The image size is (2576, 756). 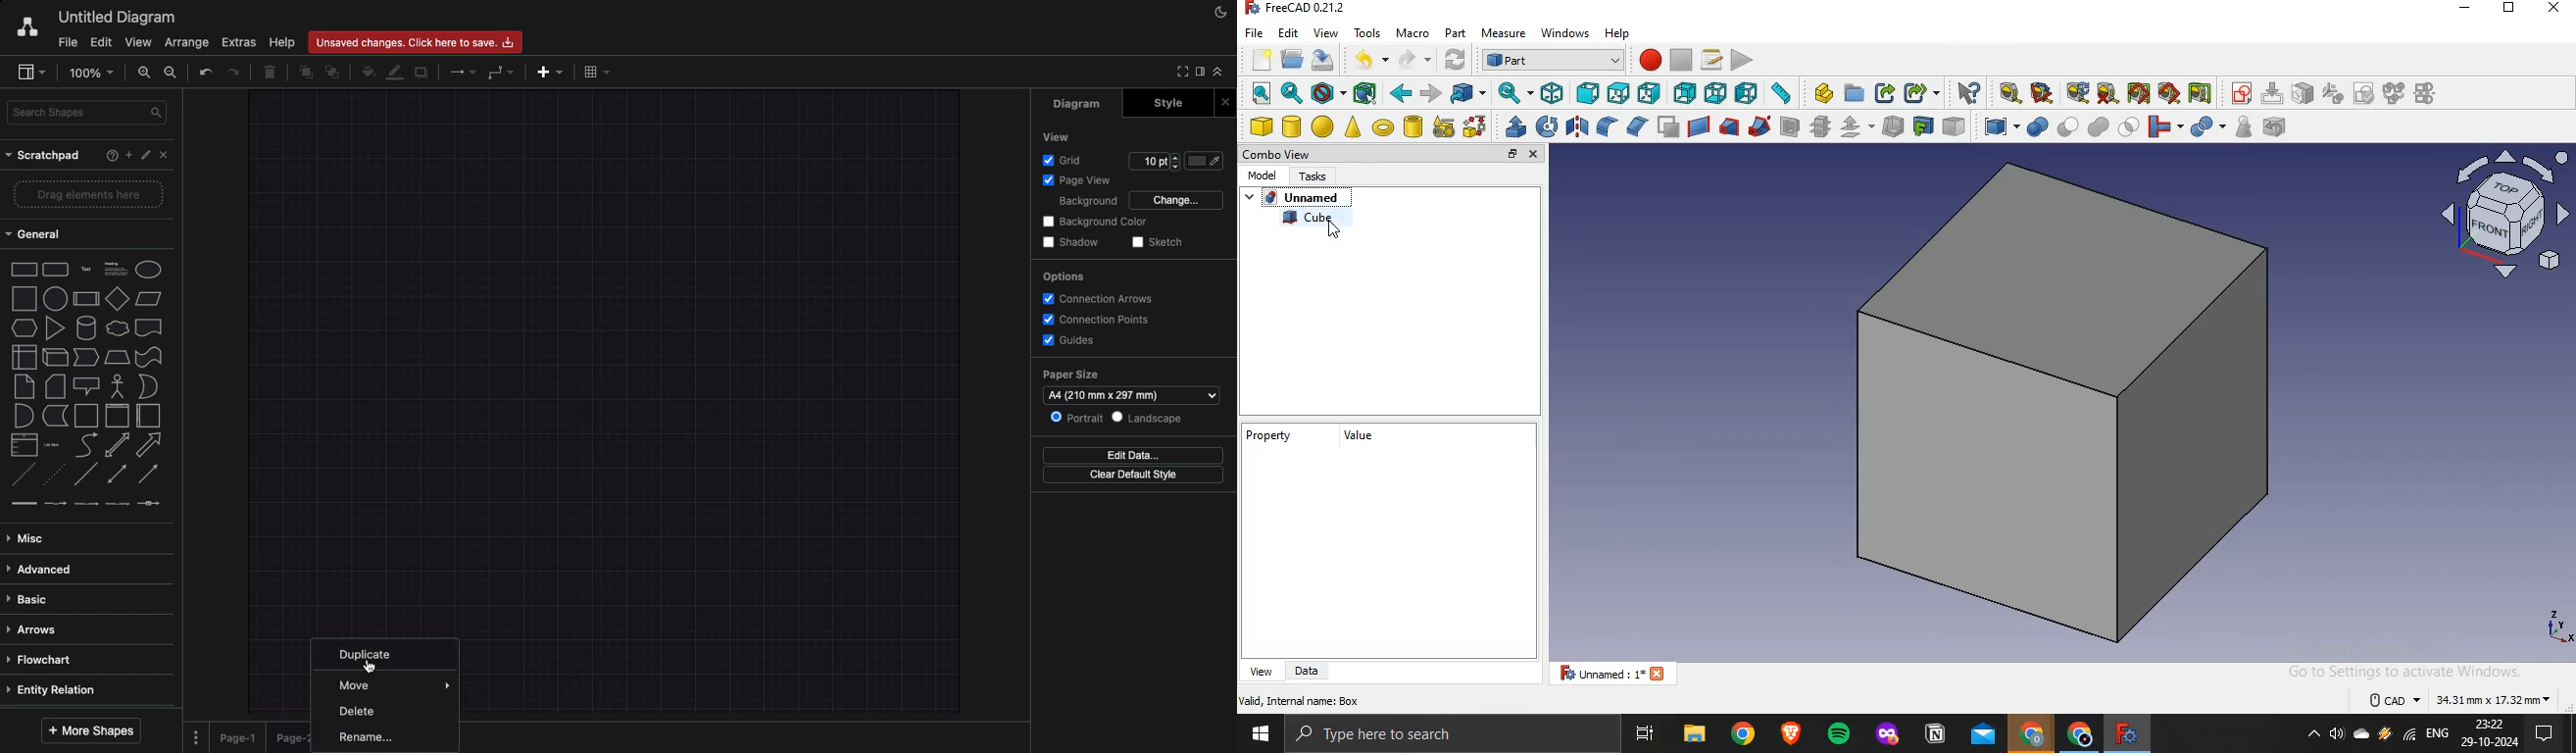 What do you see at coordinates (1475, 126) in the screenshot?
I see `shape builder` at bounding box center [1475, 126].